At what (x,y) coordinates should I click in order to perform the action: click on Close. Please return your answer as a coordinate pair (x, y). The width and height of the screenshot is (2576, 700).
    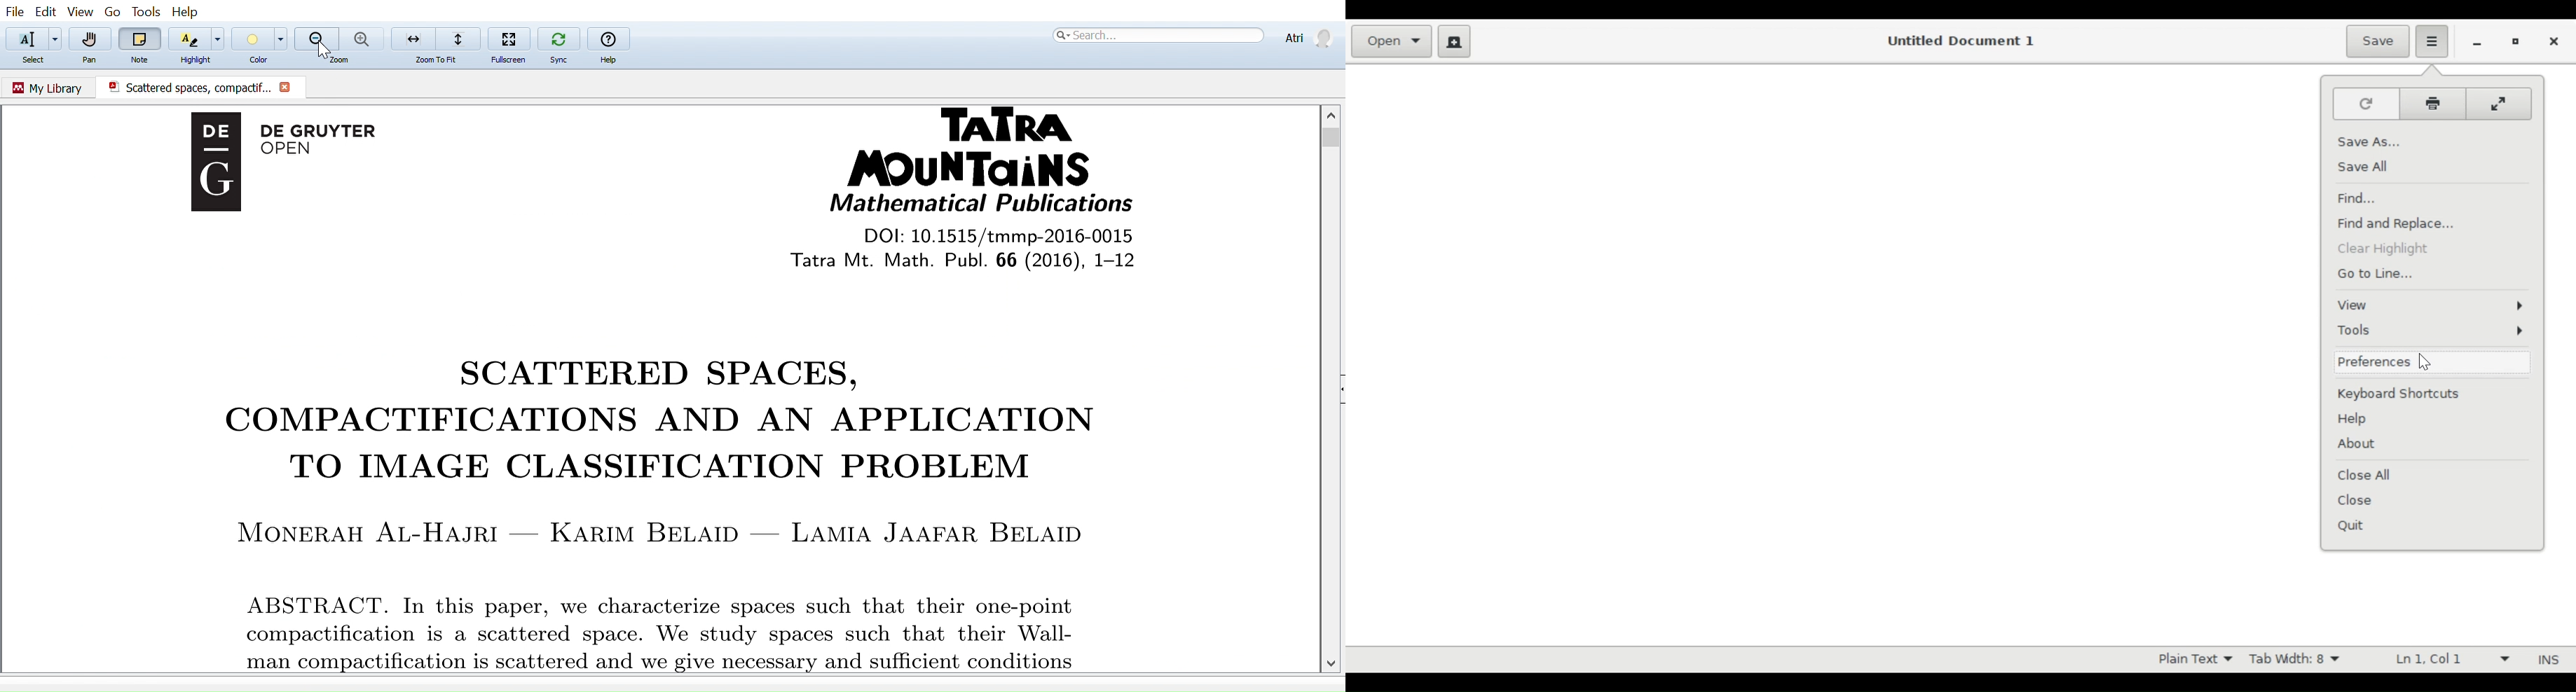
    Looking at the image, I should click on (2356, 502).